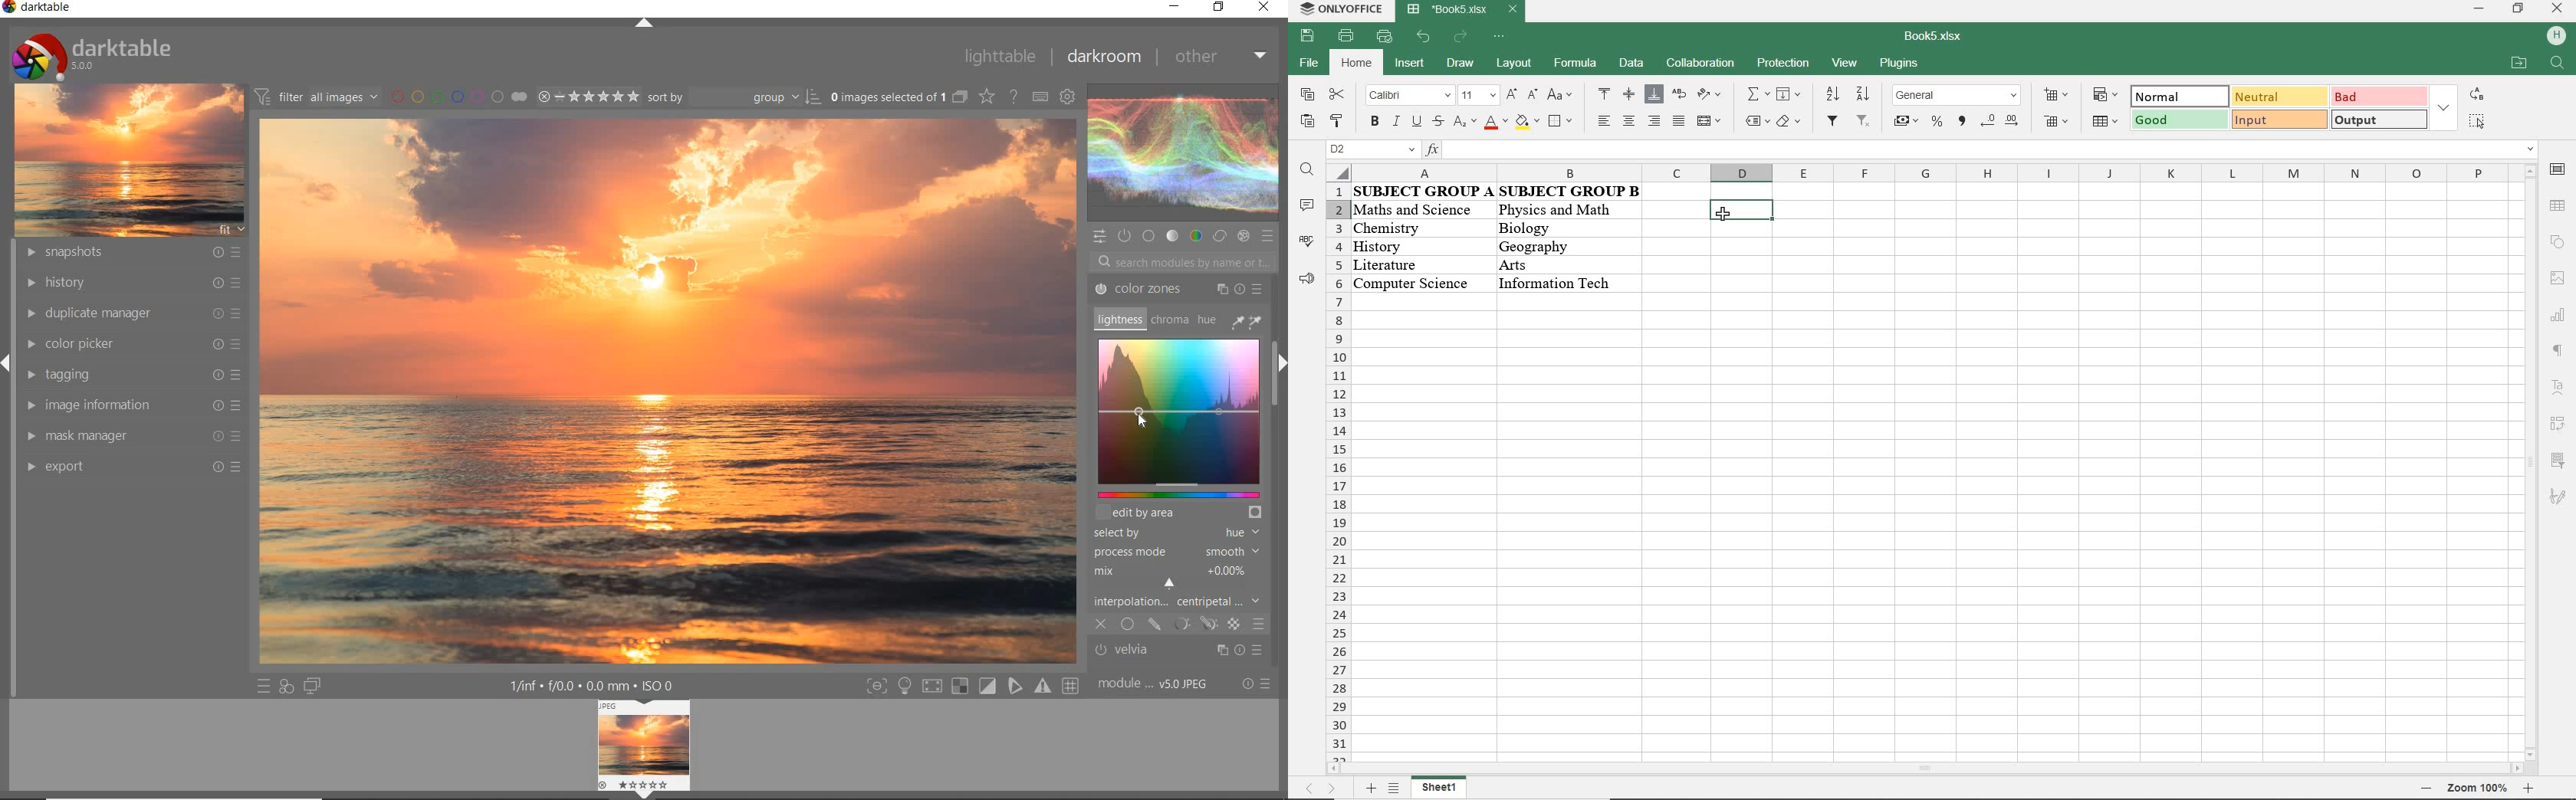  Describe the element at coordinates (316, 96) in the screenshot. I see `FITER IMAGES` at that location.